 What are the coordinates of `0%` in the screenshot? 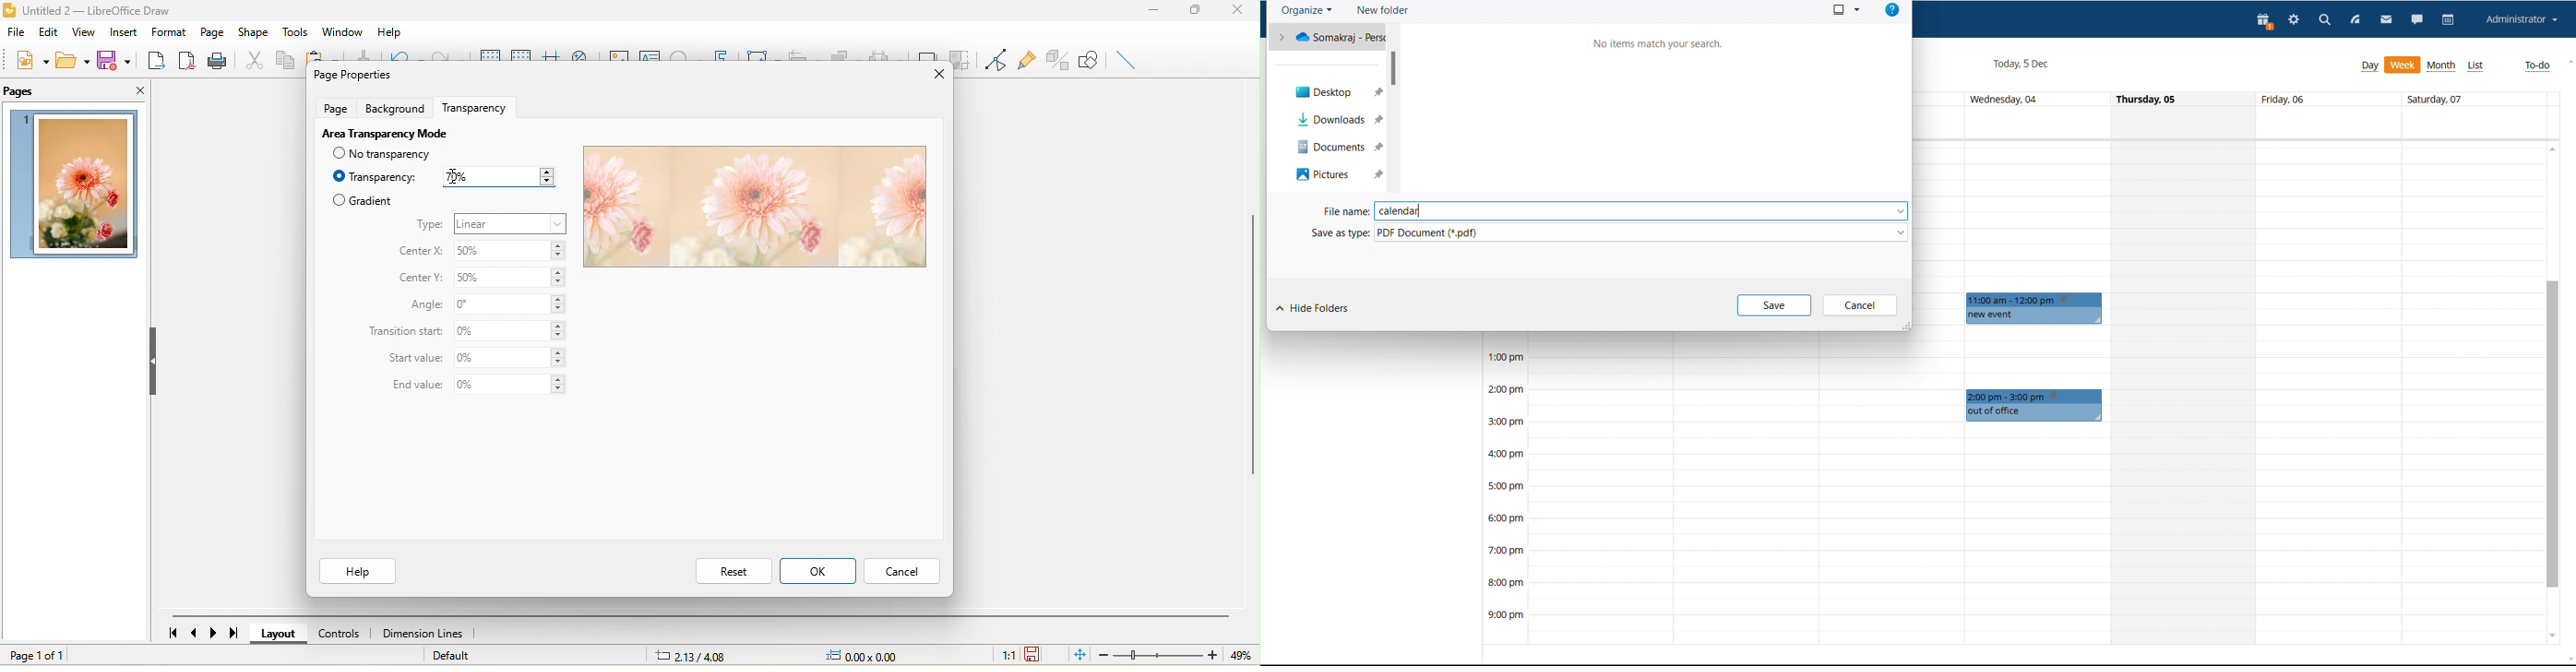 It's located at (512, 331).